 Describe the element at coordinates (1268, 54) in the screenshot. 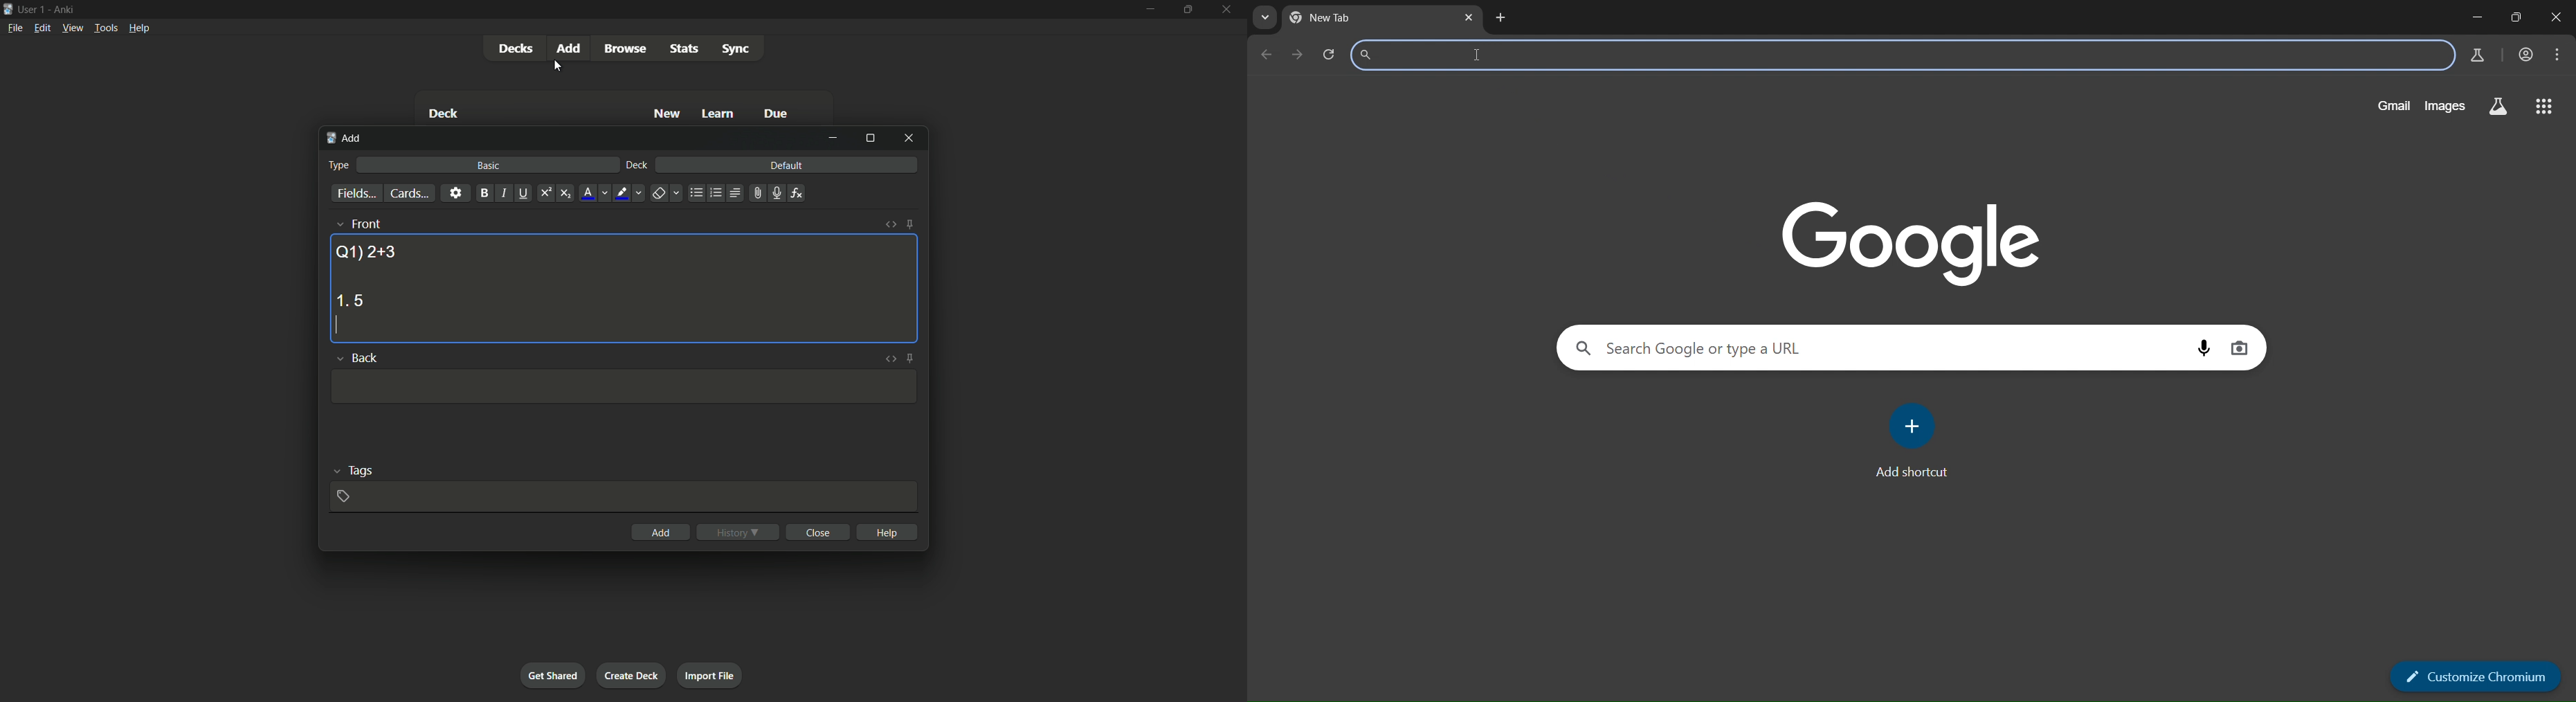

I see `go back one page` at that location.